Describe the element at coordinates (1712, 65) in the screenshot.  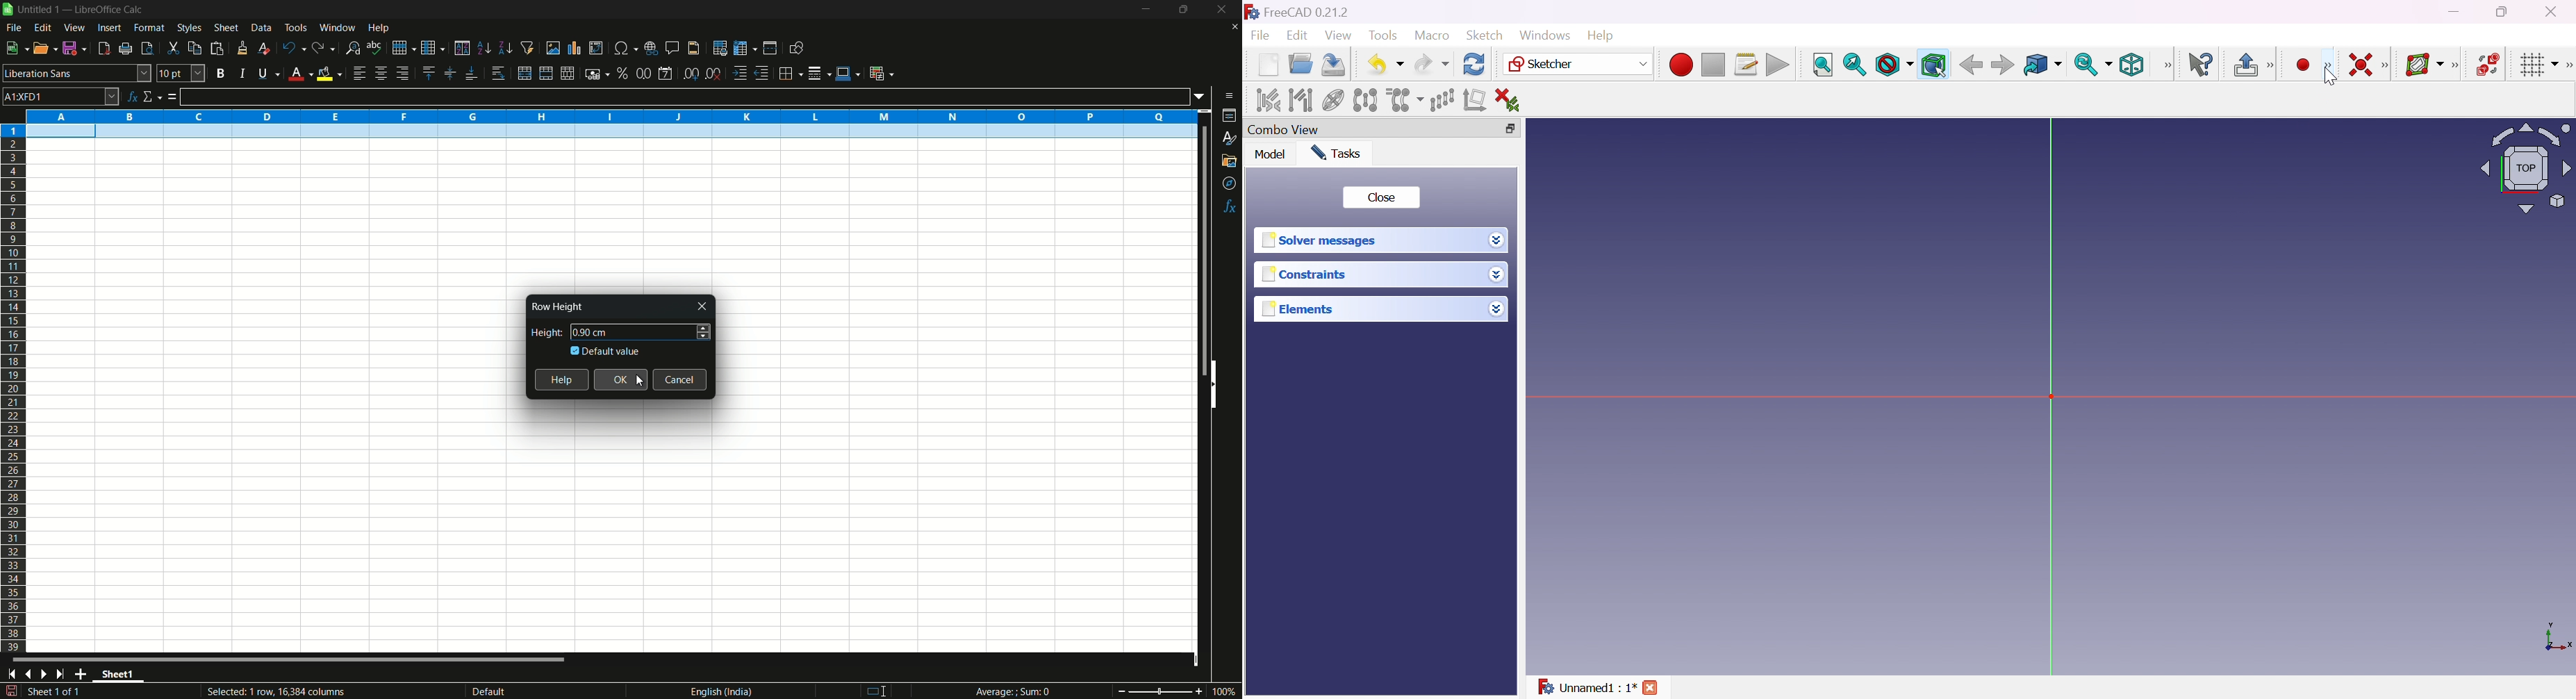
I see `Stop macro recording` at that location.